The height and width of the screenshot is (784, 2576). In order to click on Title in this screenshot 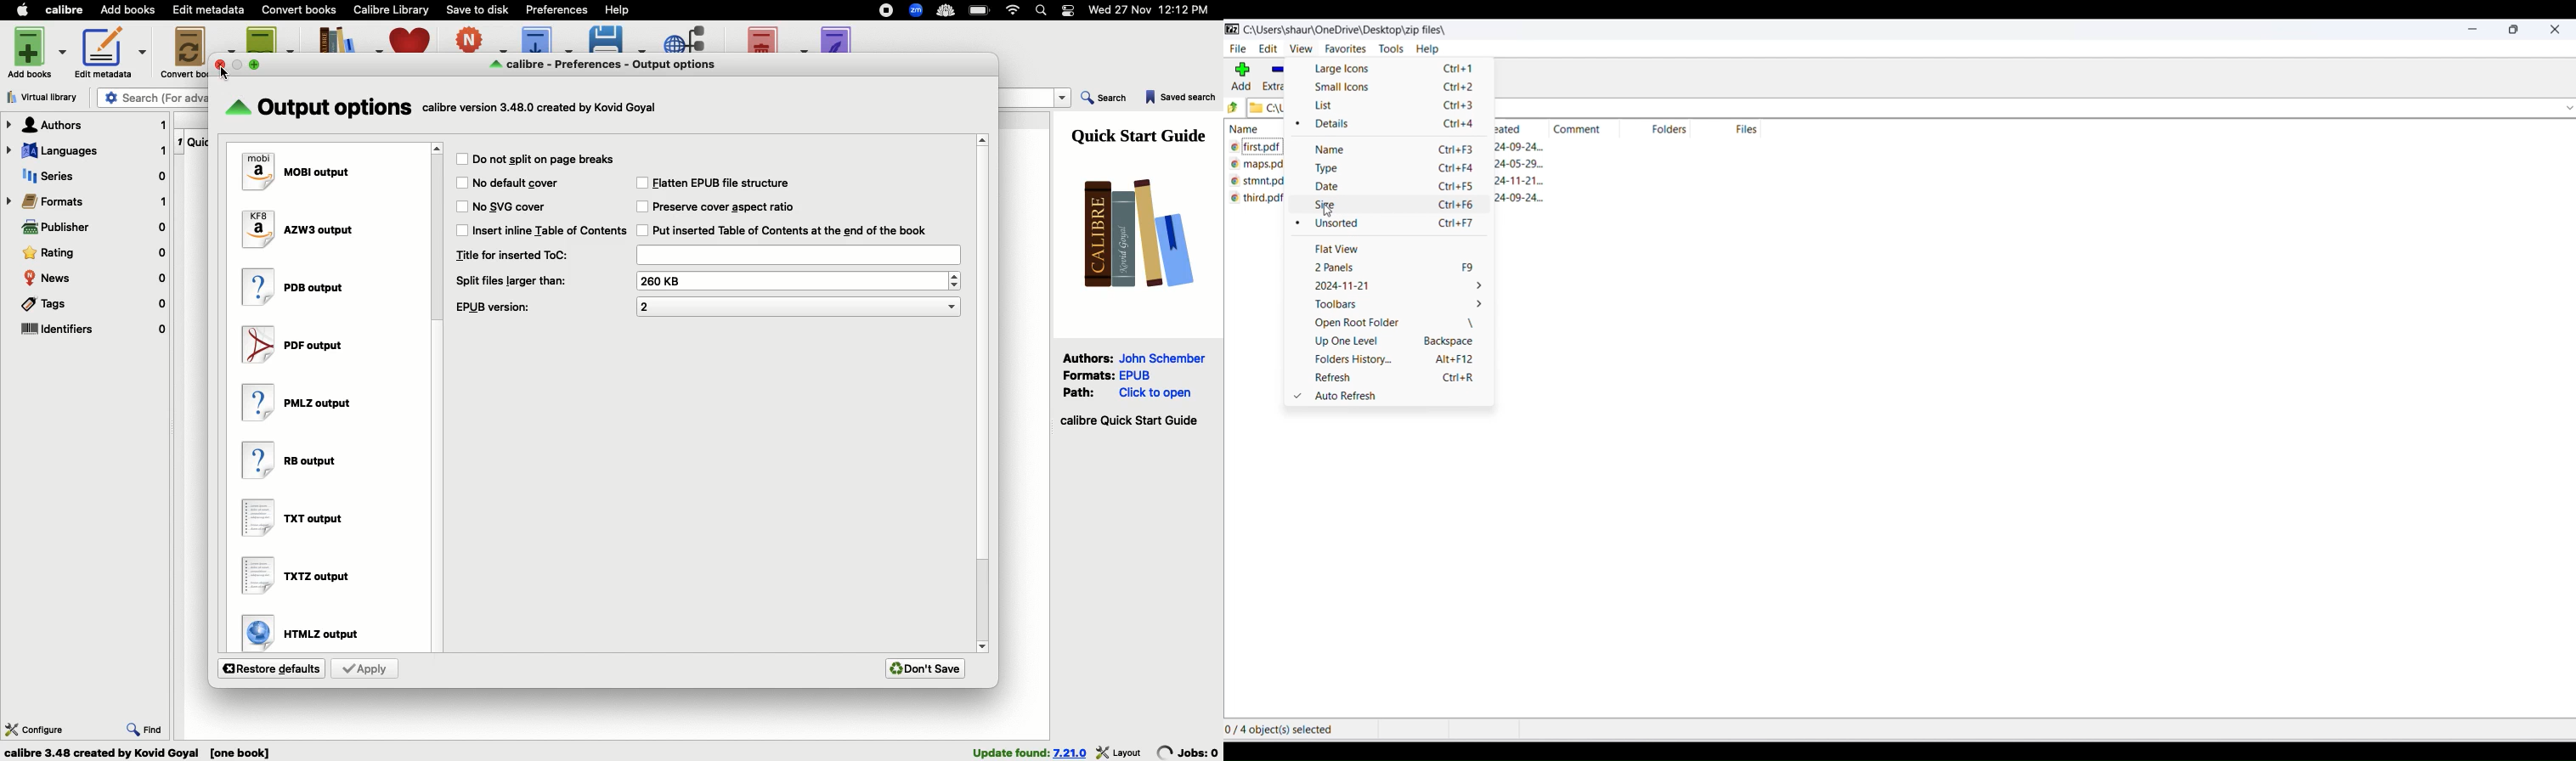, I will do `click(512, 255)`.